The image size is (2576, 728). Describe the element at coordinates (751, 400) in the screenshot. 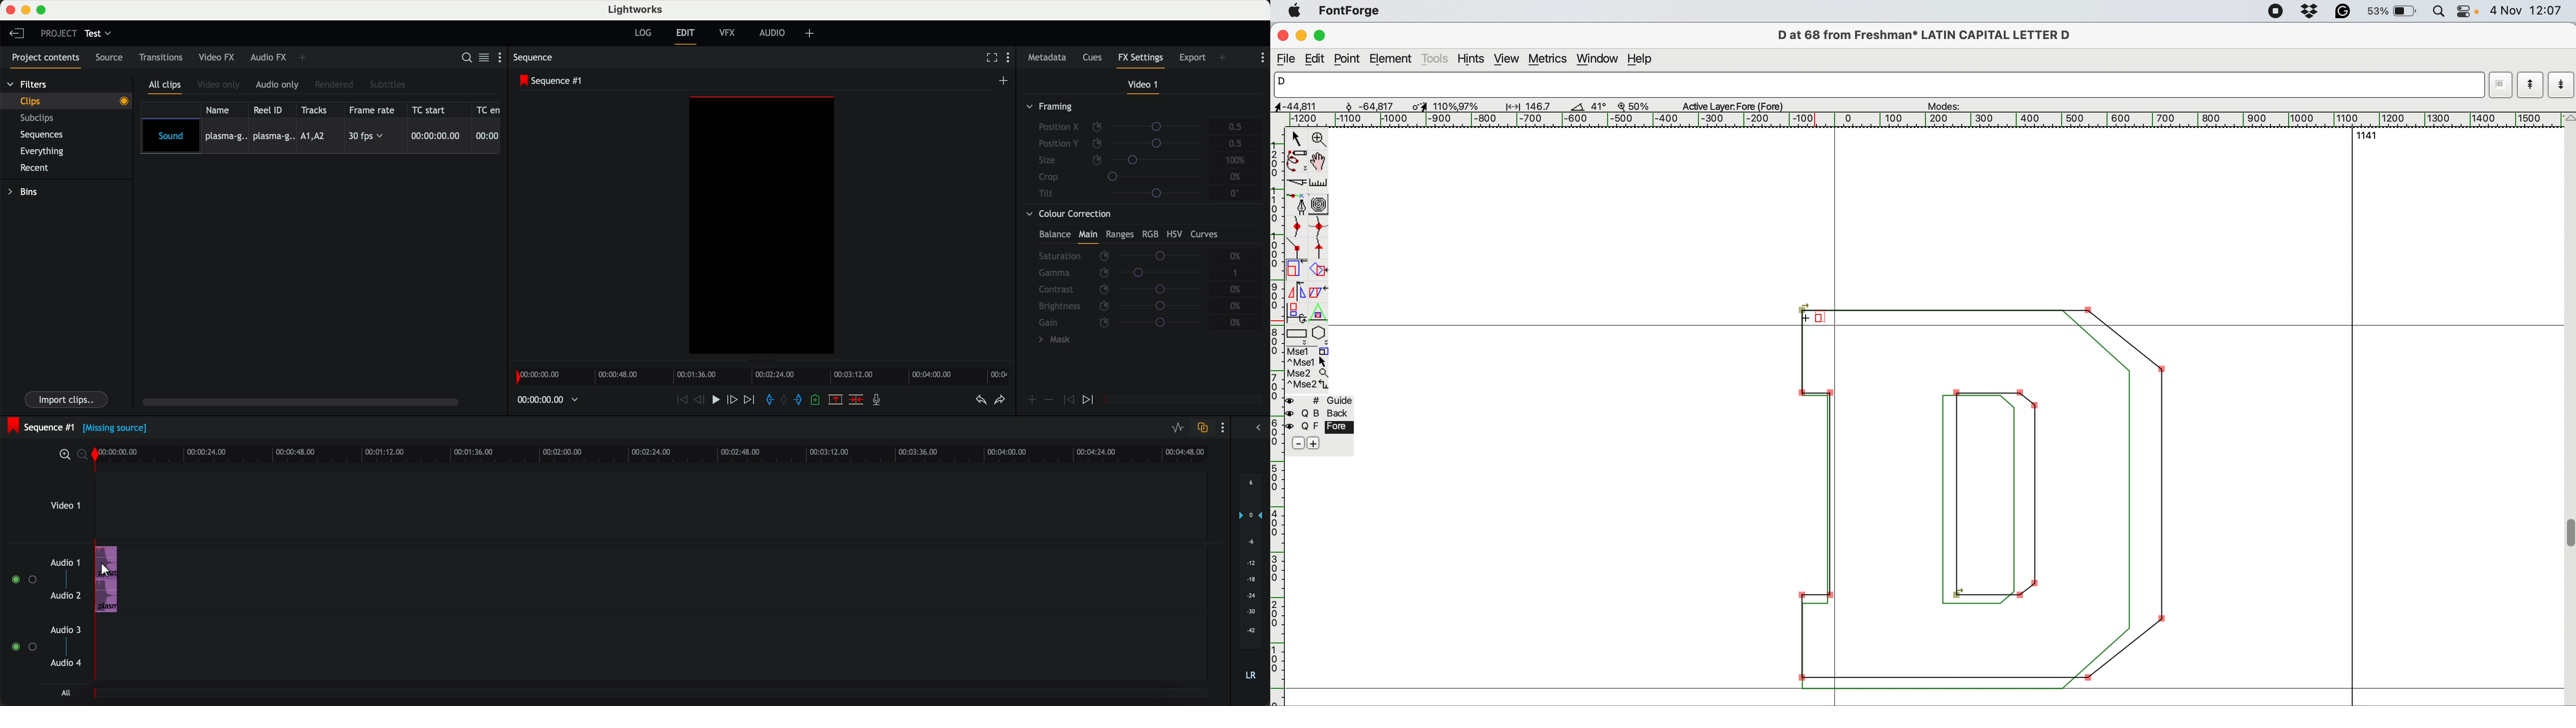

I see `move foward` at that location.